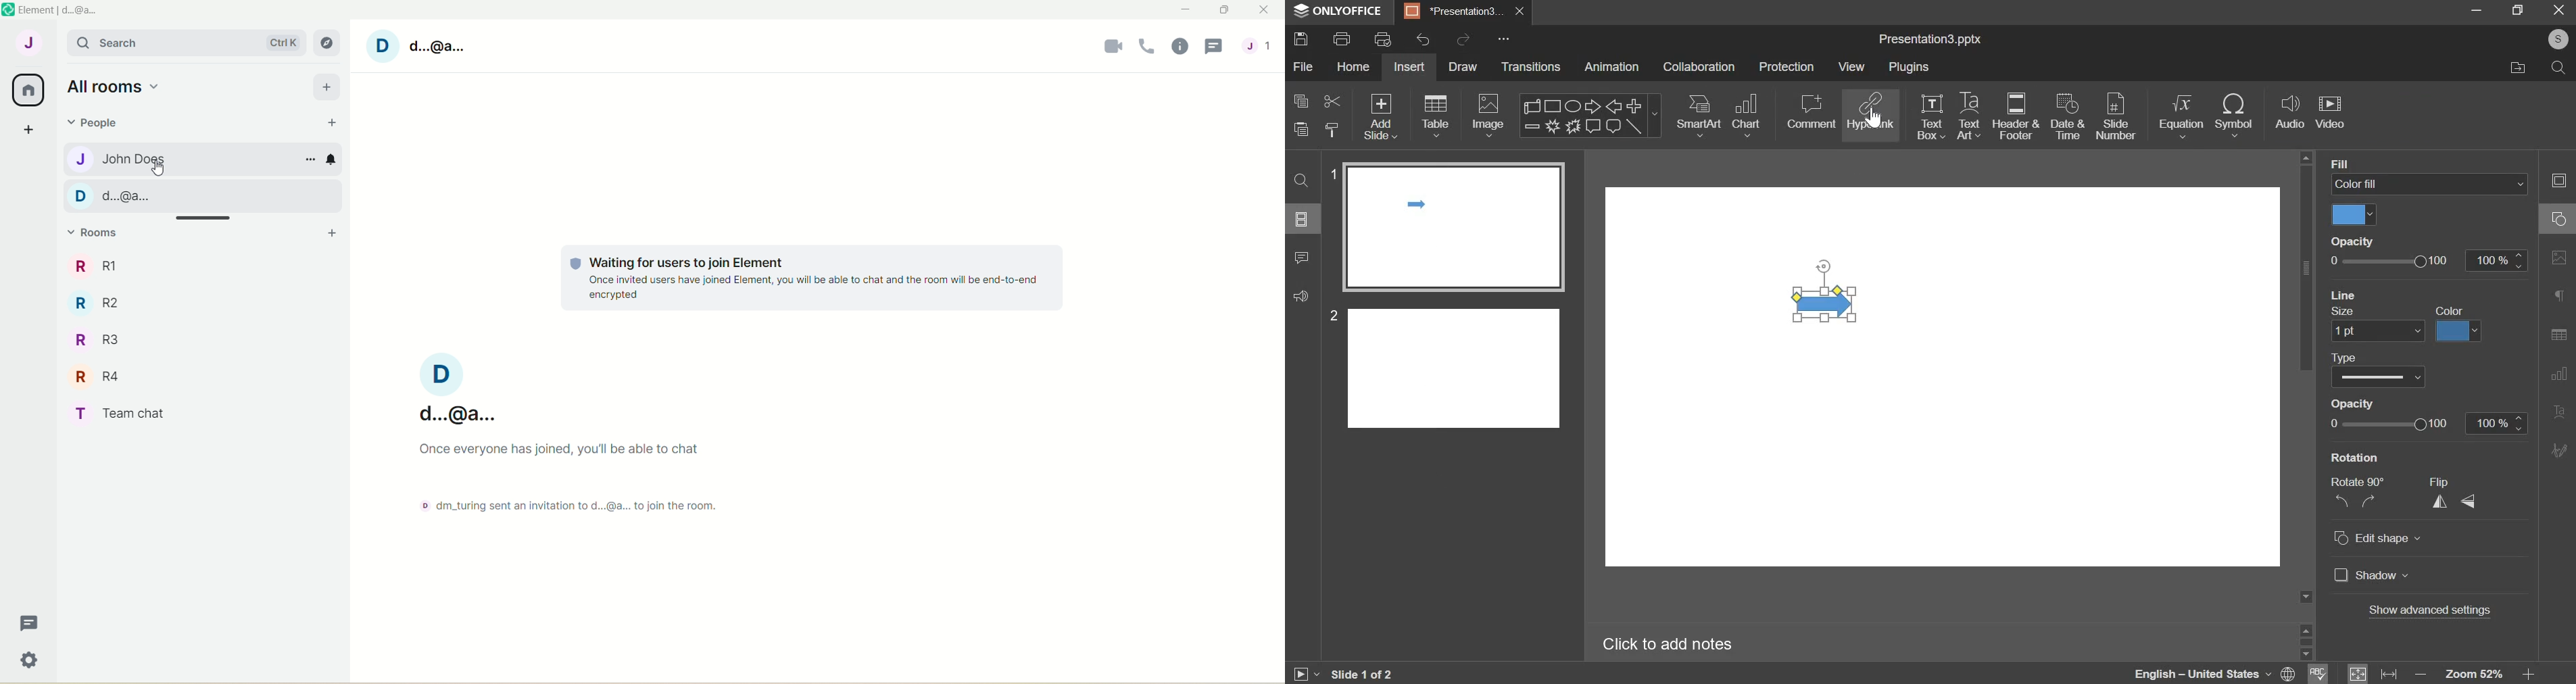 This screenshot has width=2576, height=700. Describe the element at coordinates (1488, 116) in the screenshot. I see `image` at that location.